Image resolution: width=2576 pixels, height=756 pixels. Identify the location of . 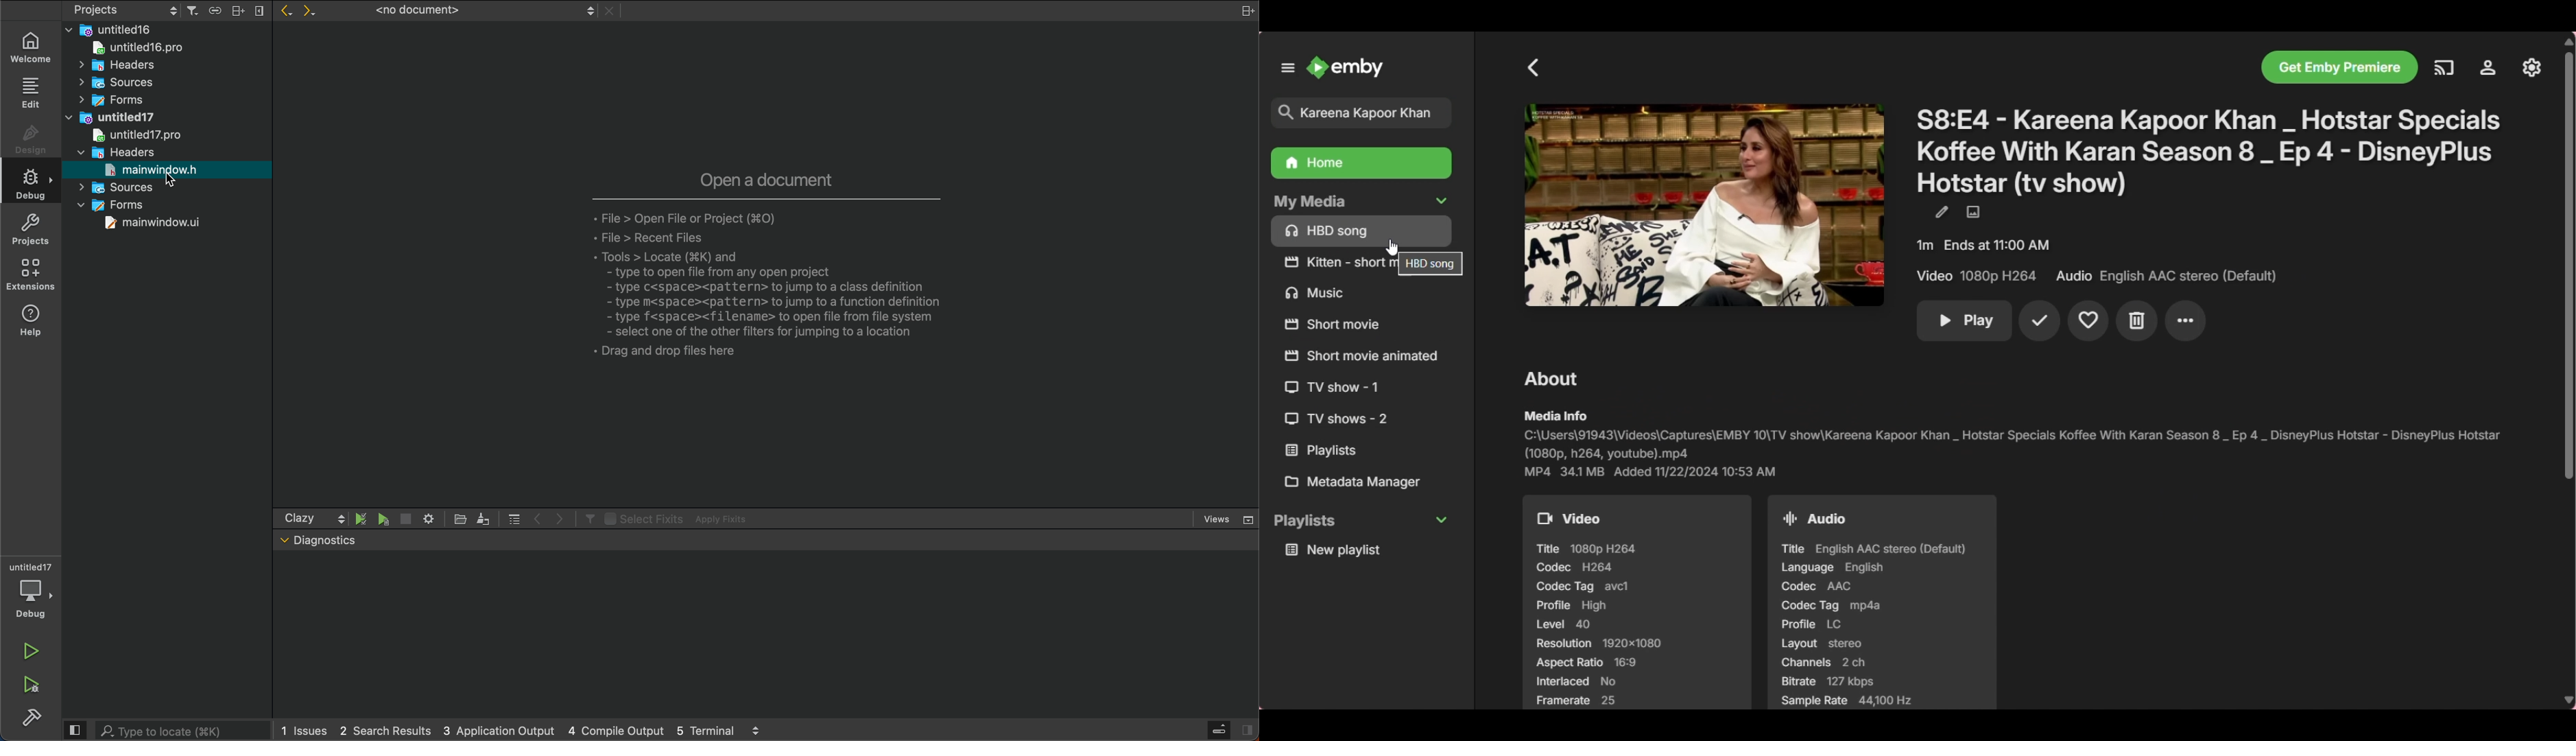
(2566, 267).